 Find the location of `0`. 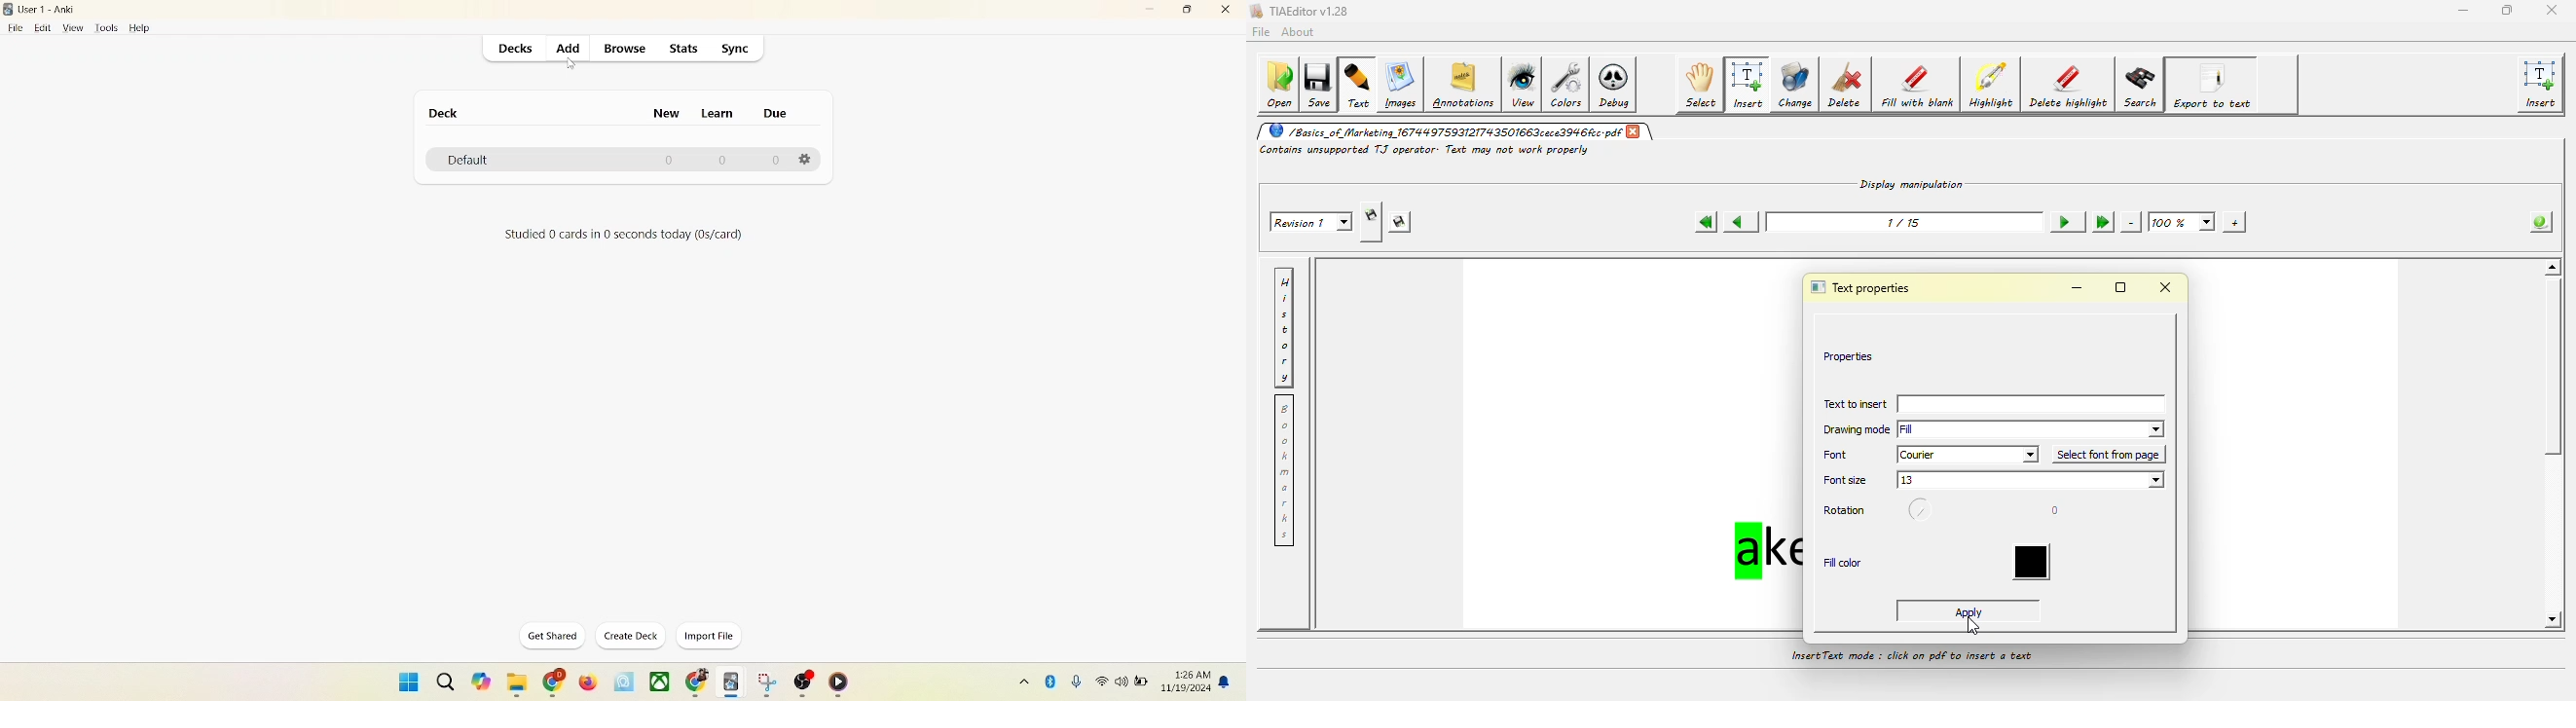

0 is located at coordinates (777, 161).